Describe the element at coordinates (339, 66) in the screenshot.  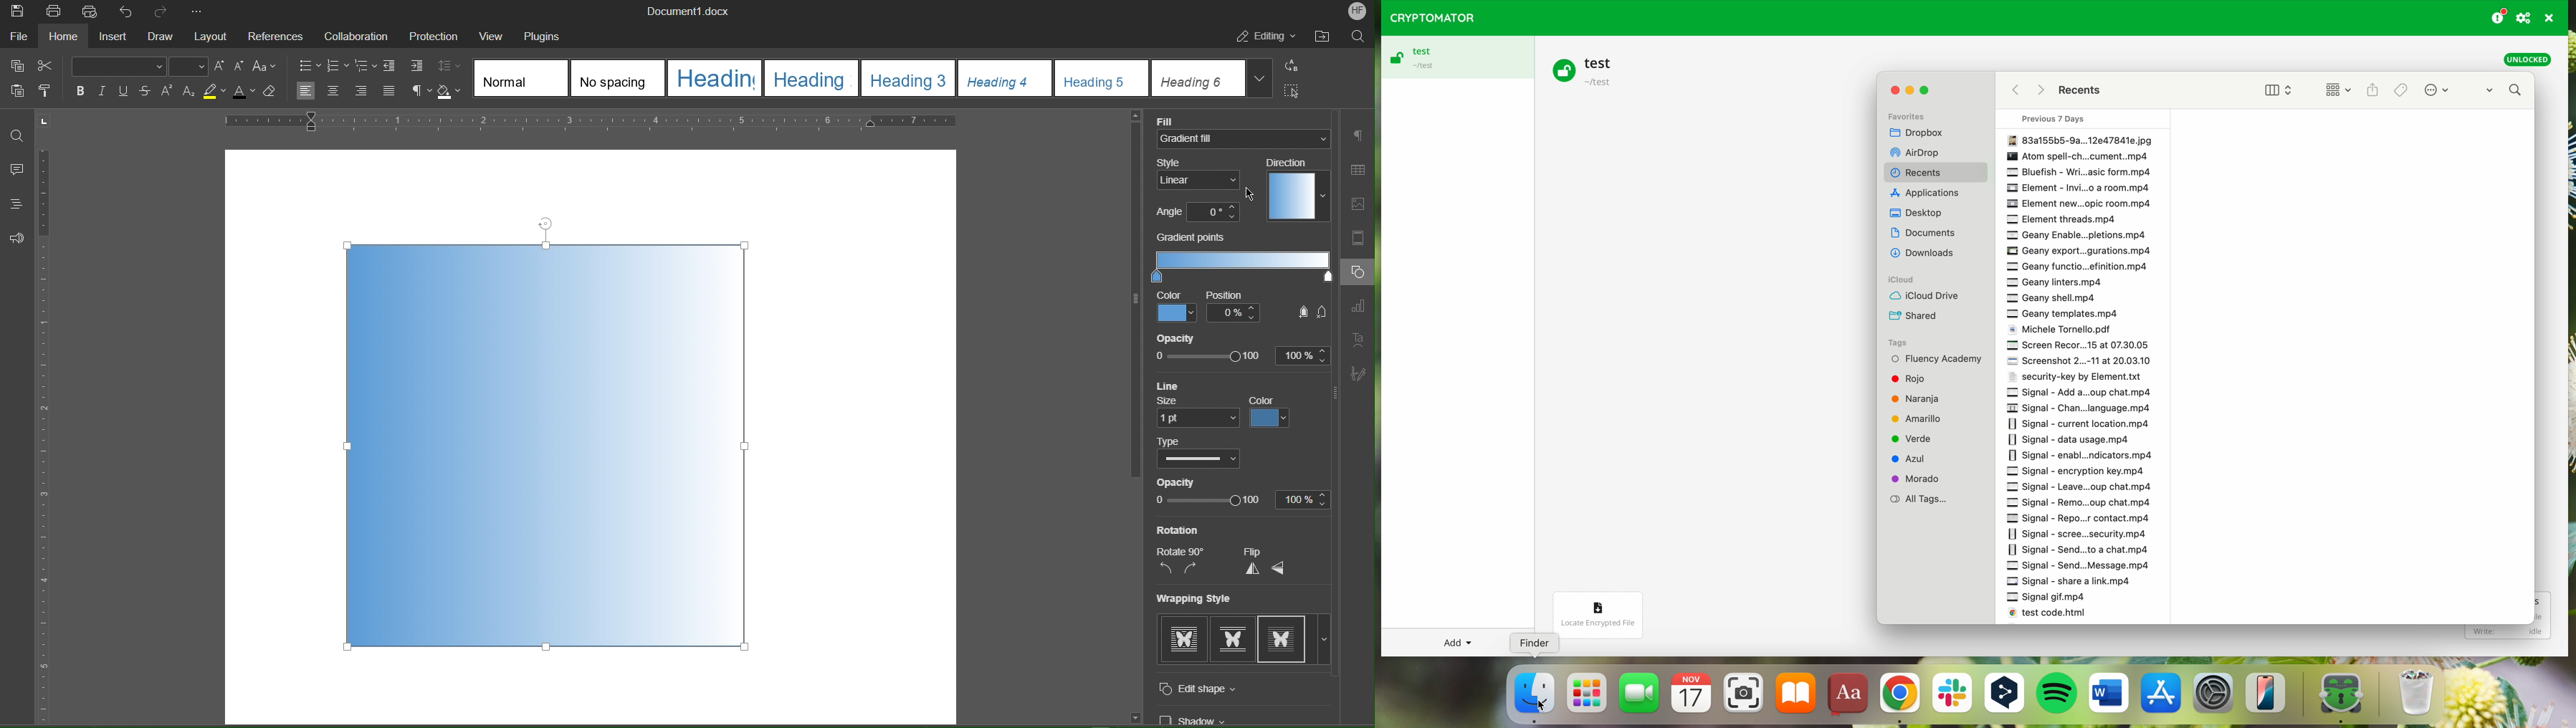
I see `Number List` at that location.